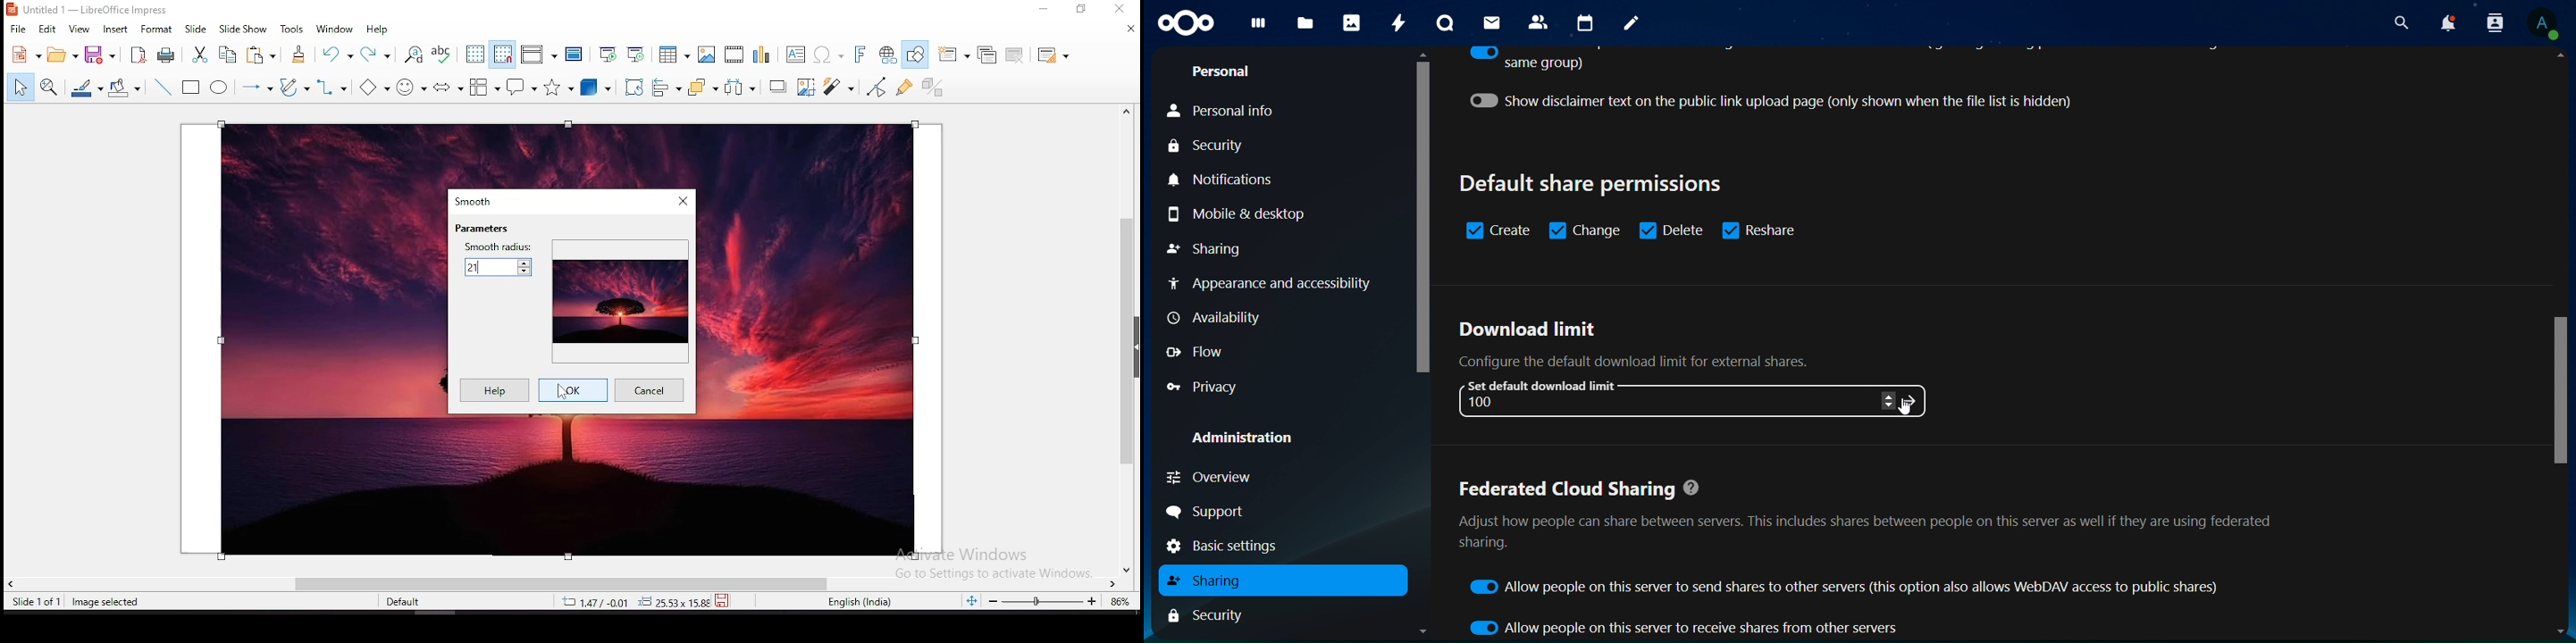 The width and height of the screenshot is (2576, 644). Describe the element at coordinates (1221, 475) in the screenshot. I see `overview` at that location.